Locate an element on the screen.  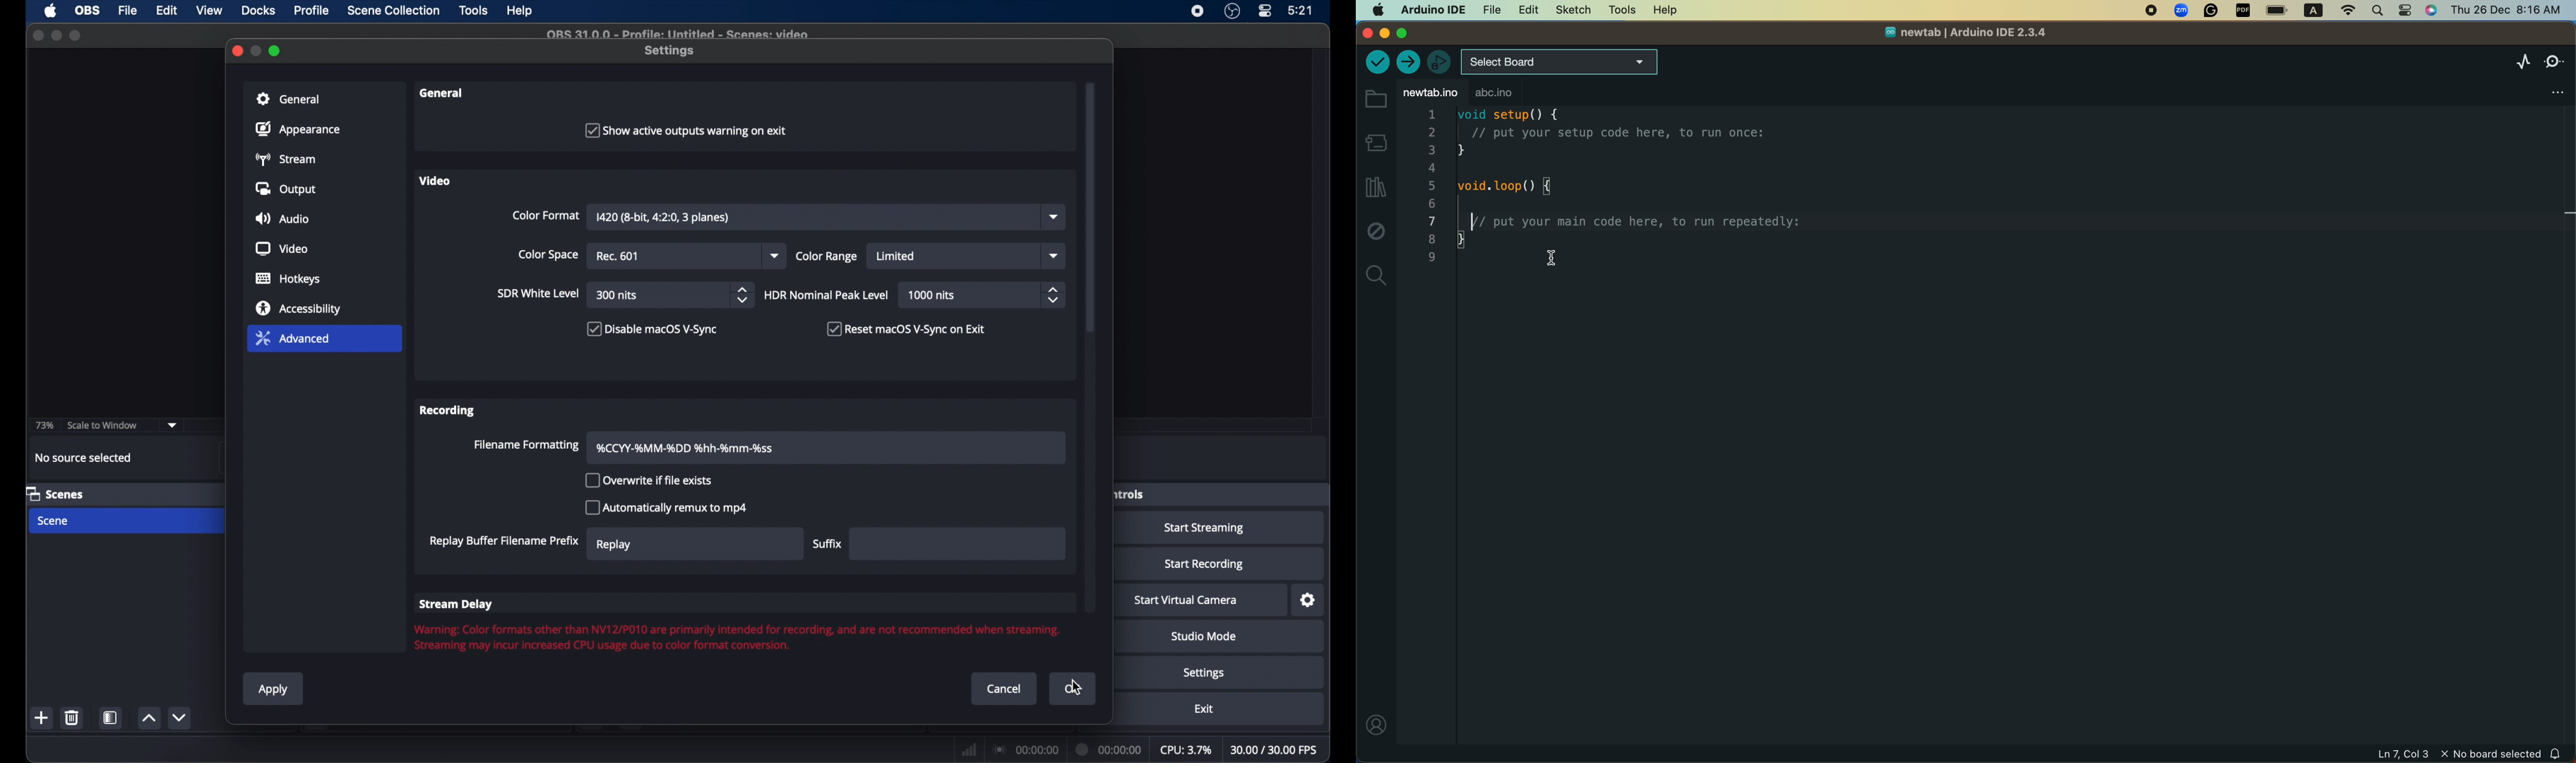
docks is located at coordinates (258, 11).